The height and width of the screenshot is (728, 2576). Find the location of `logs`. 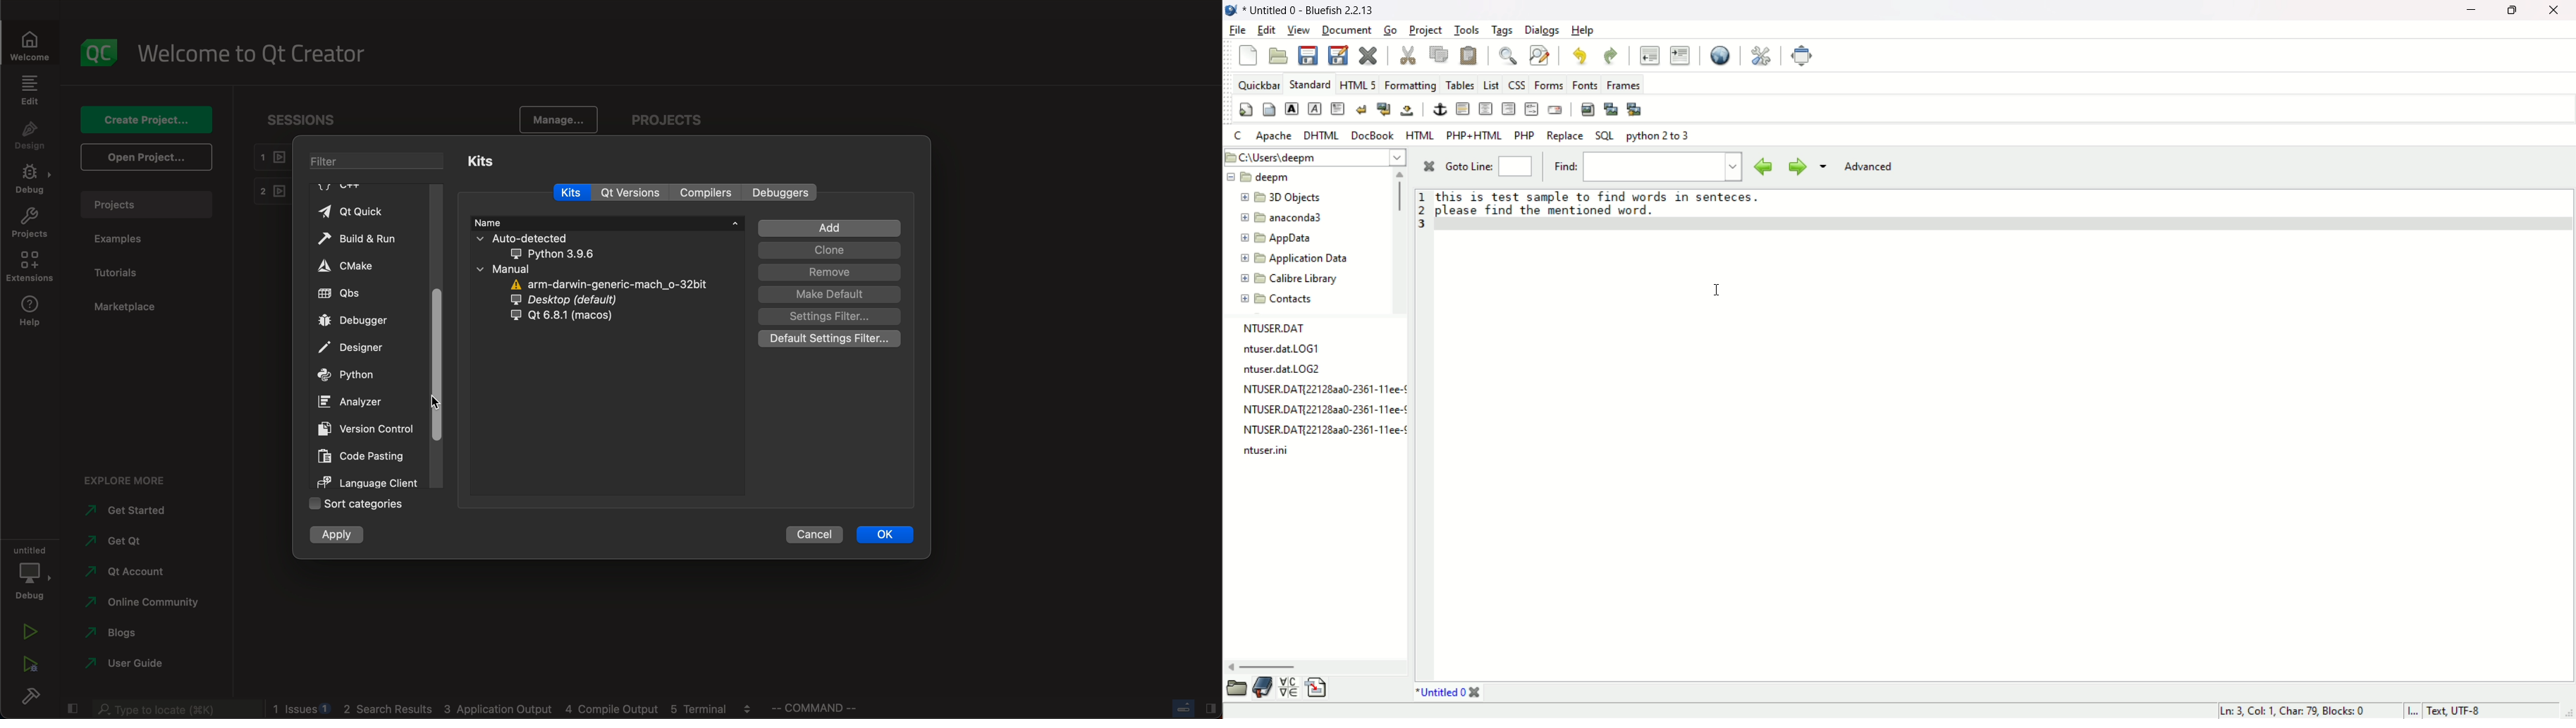

logs is located at coordinates (512, 708).